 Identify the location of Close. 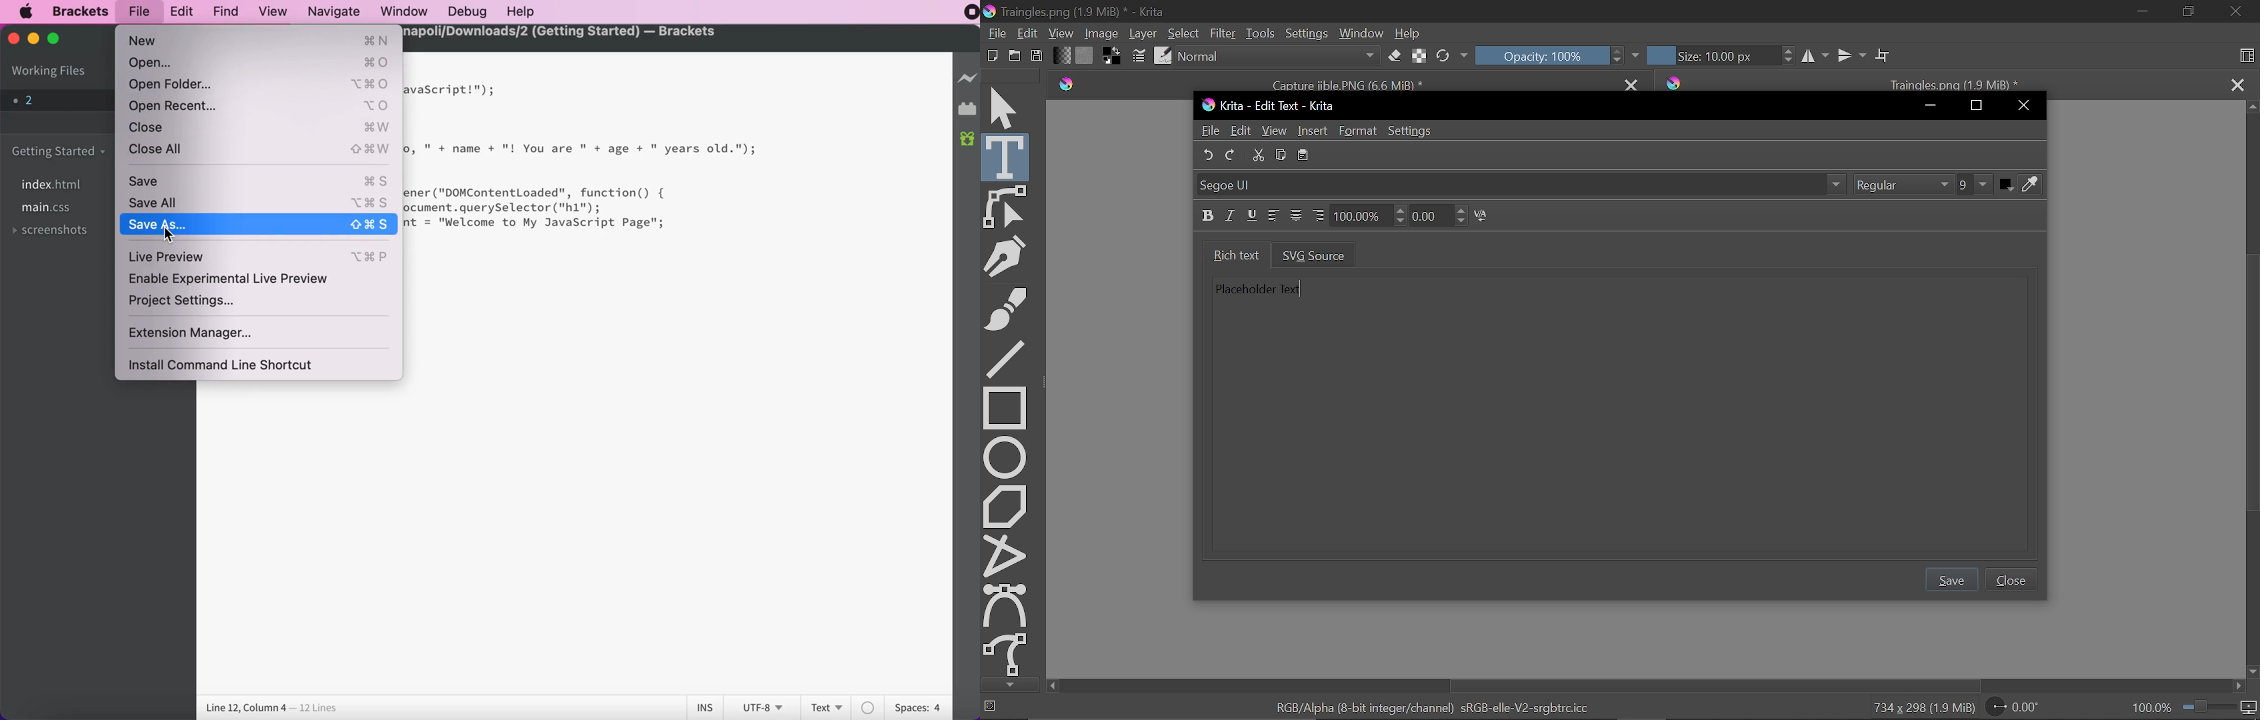
(2010, 579).